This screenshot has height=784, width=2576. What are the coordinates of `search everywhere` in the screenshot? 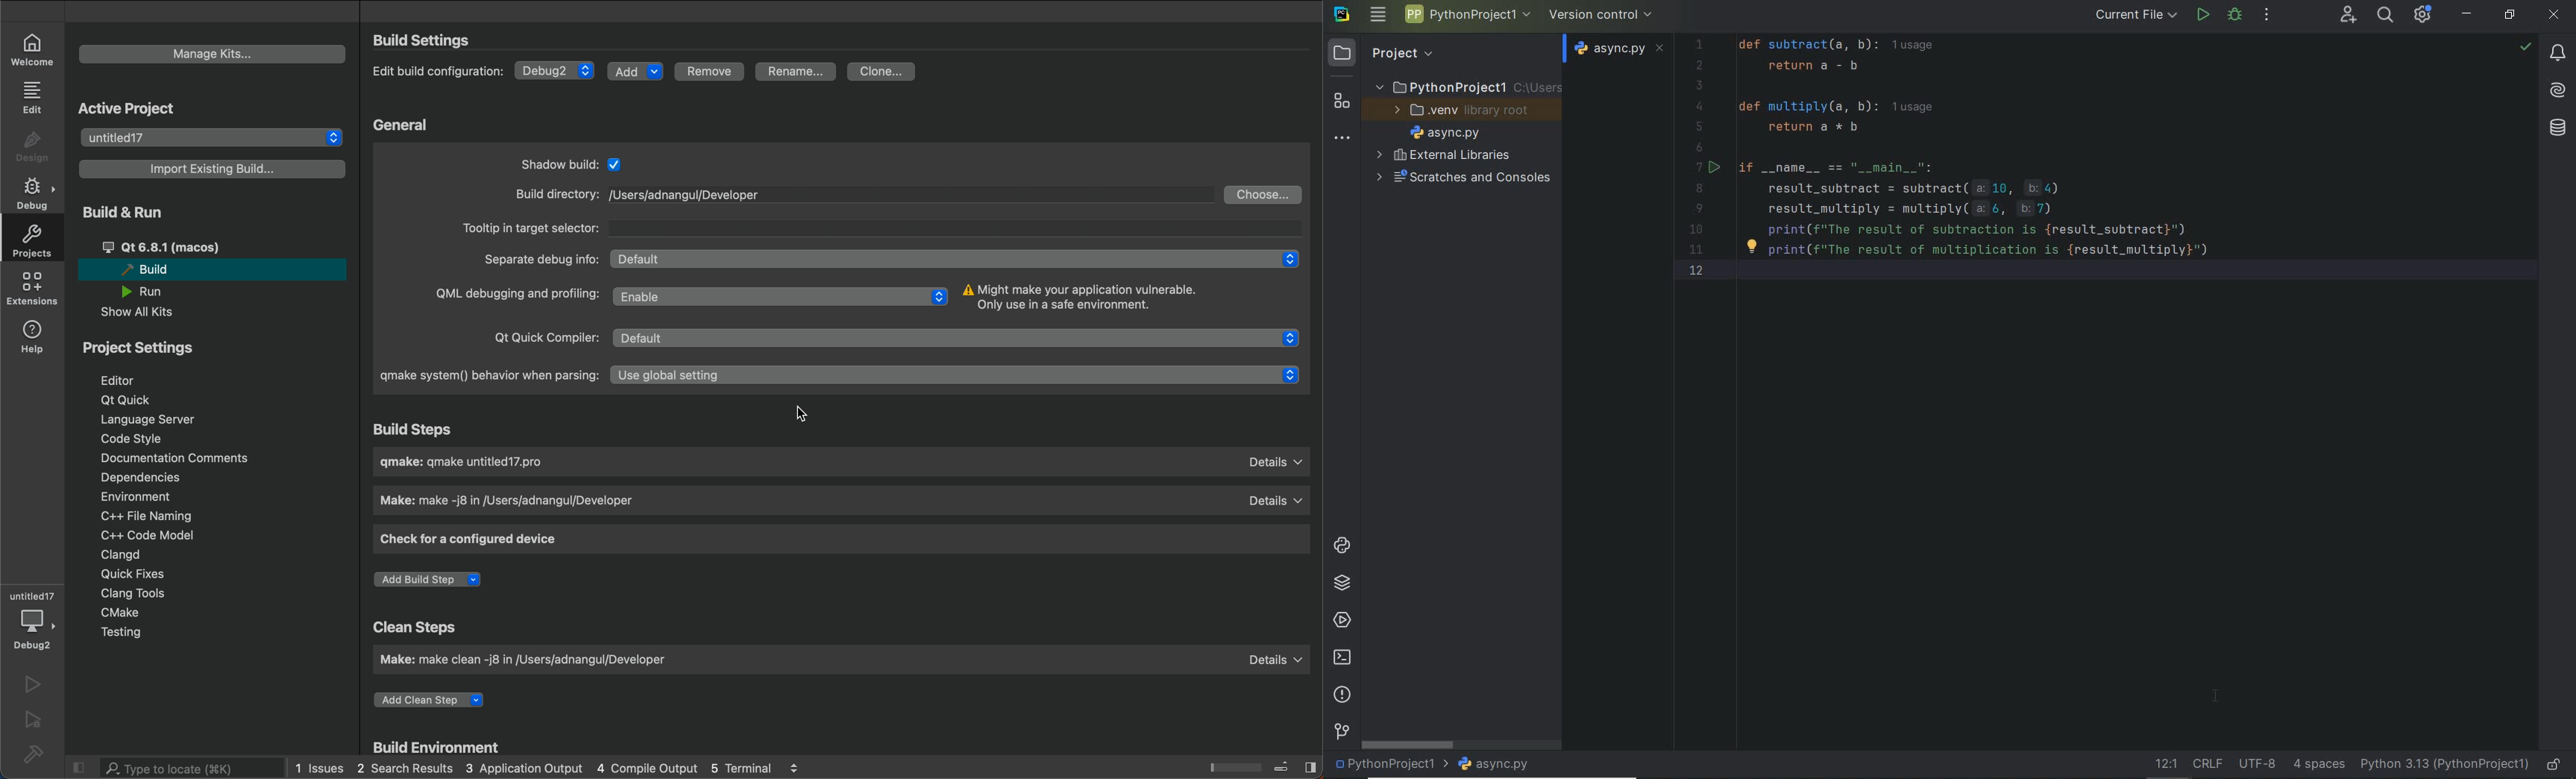 It's located at (2387, 16).